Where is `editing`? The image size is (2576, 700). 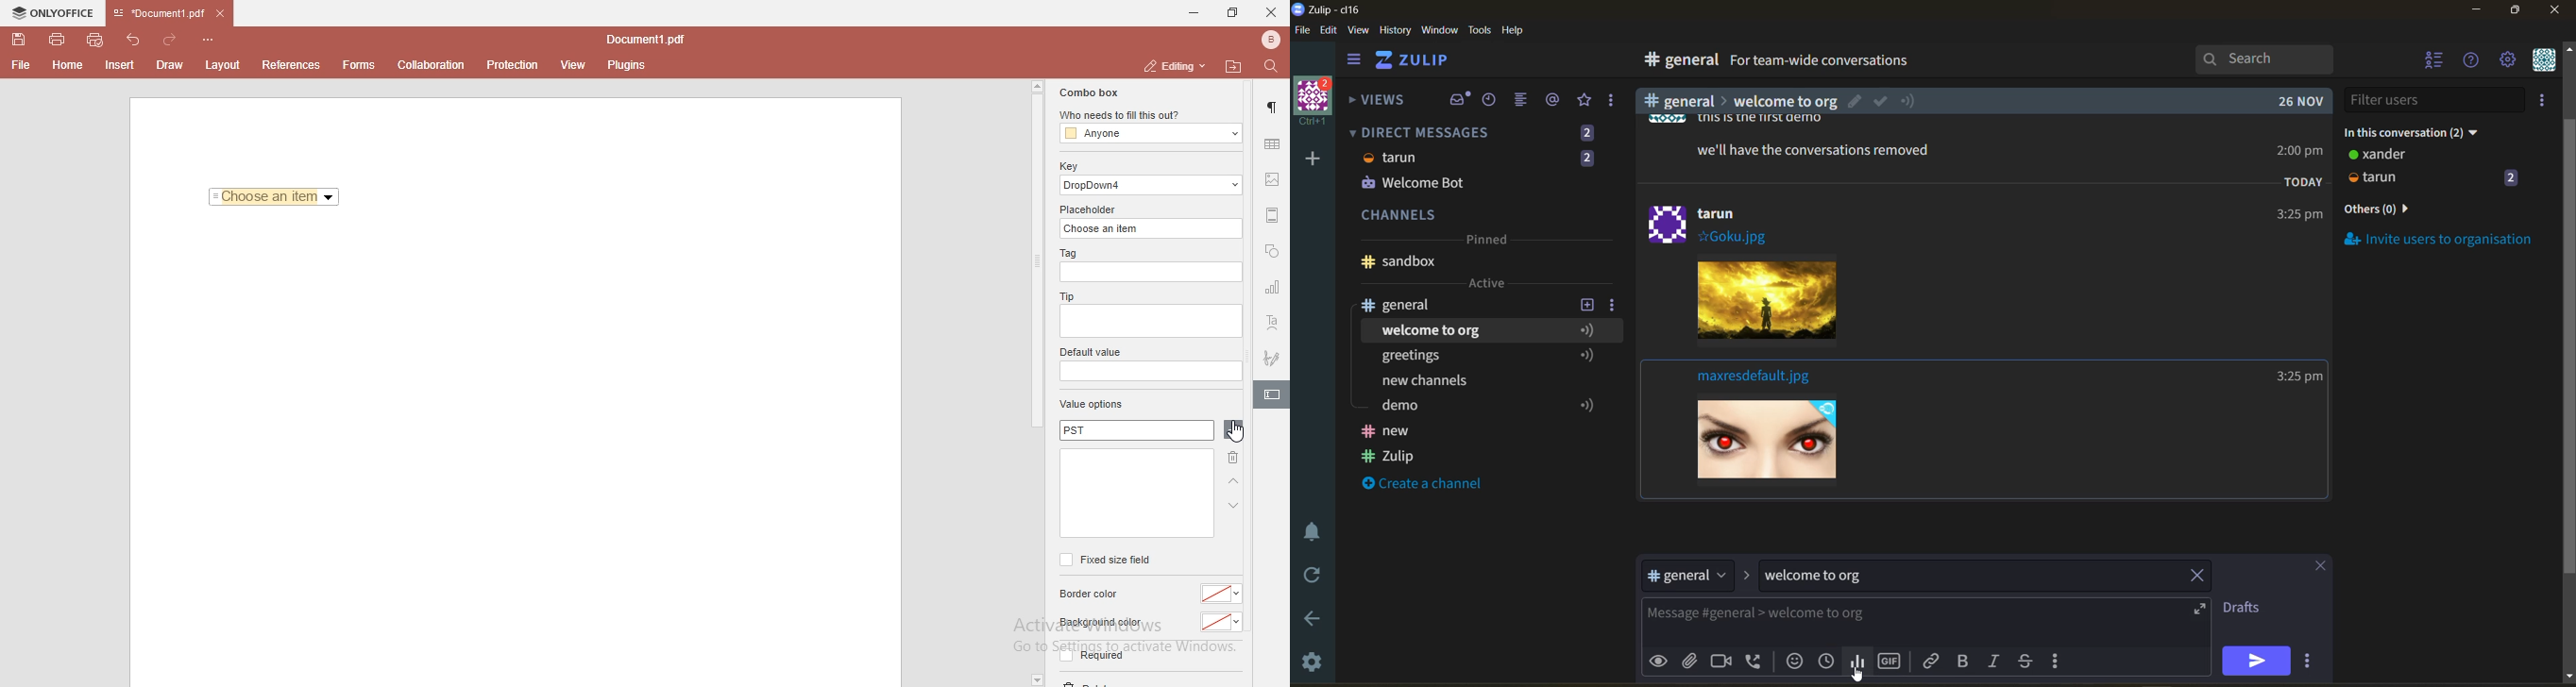
editing is located at coordinates (1172, 65).